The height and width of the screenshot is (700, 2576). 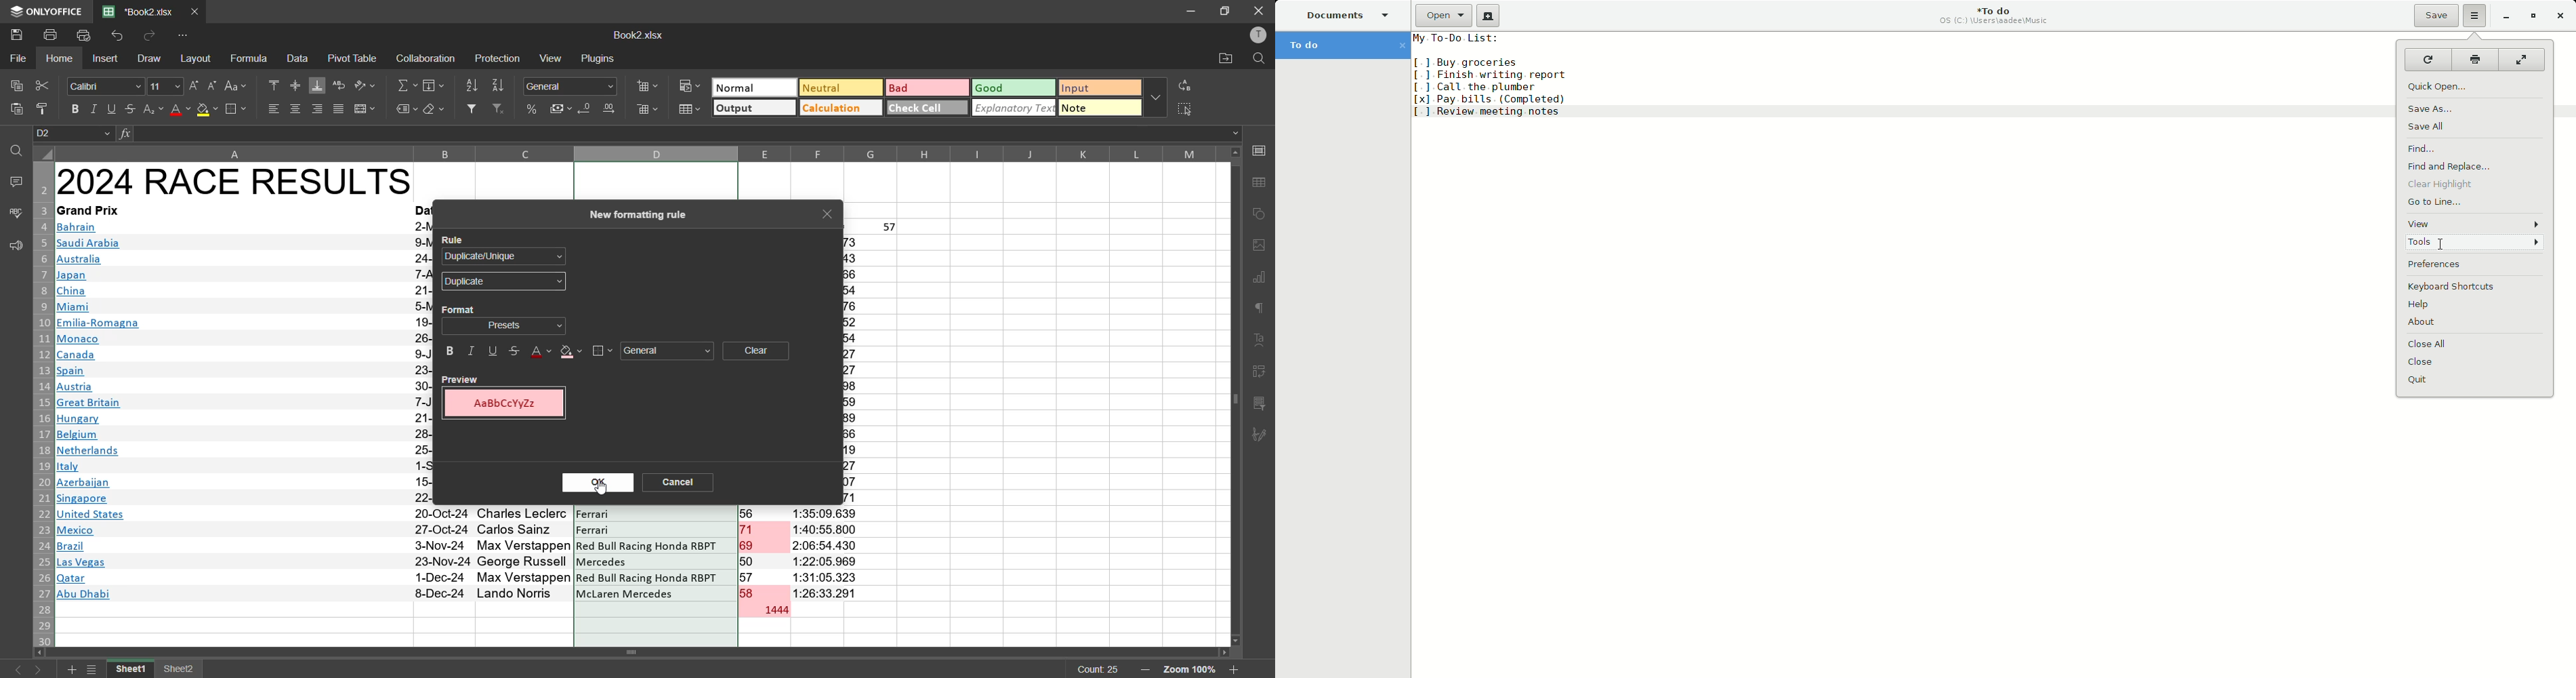 I want to click on align center, so click(x=296, y=108).